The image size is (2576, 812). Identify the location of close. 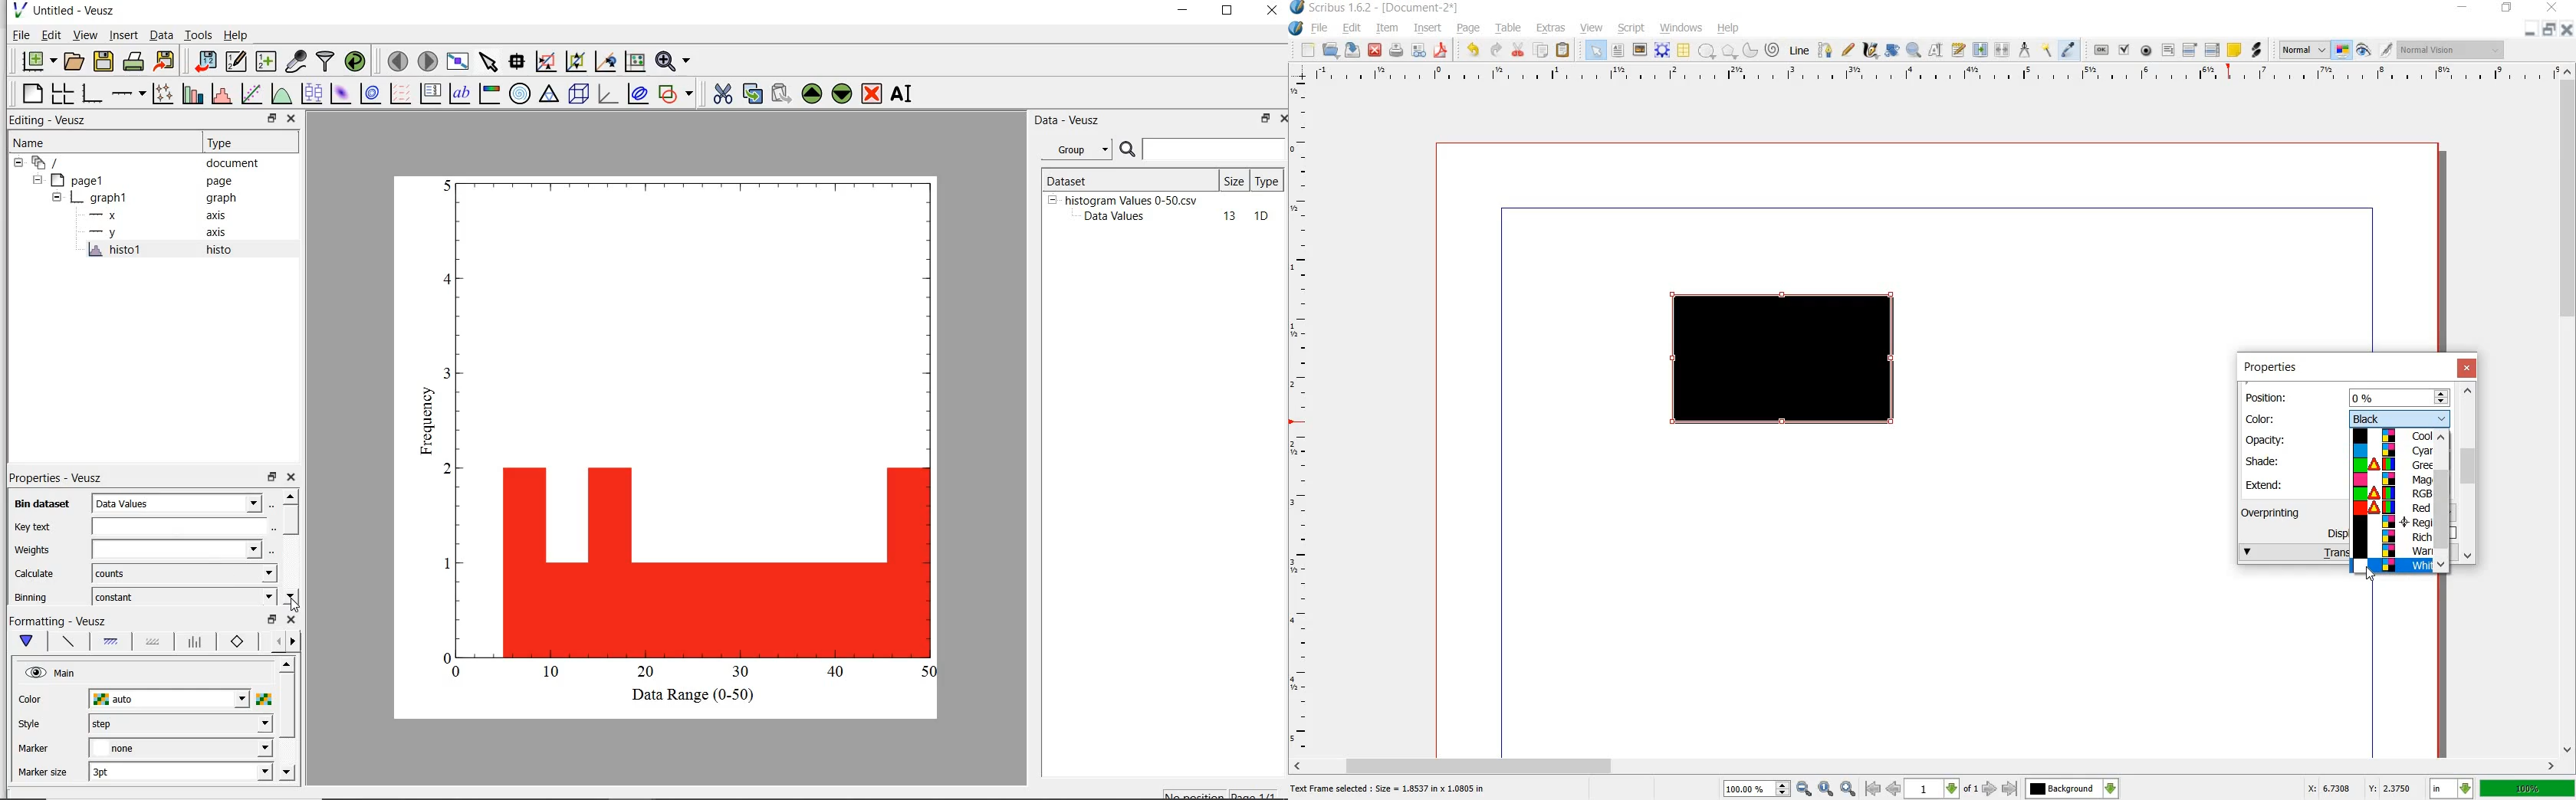
(2565, 29).